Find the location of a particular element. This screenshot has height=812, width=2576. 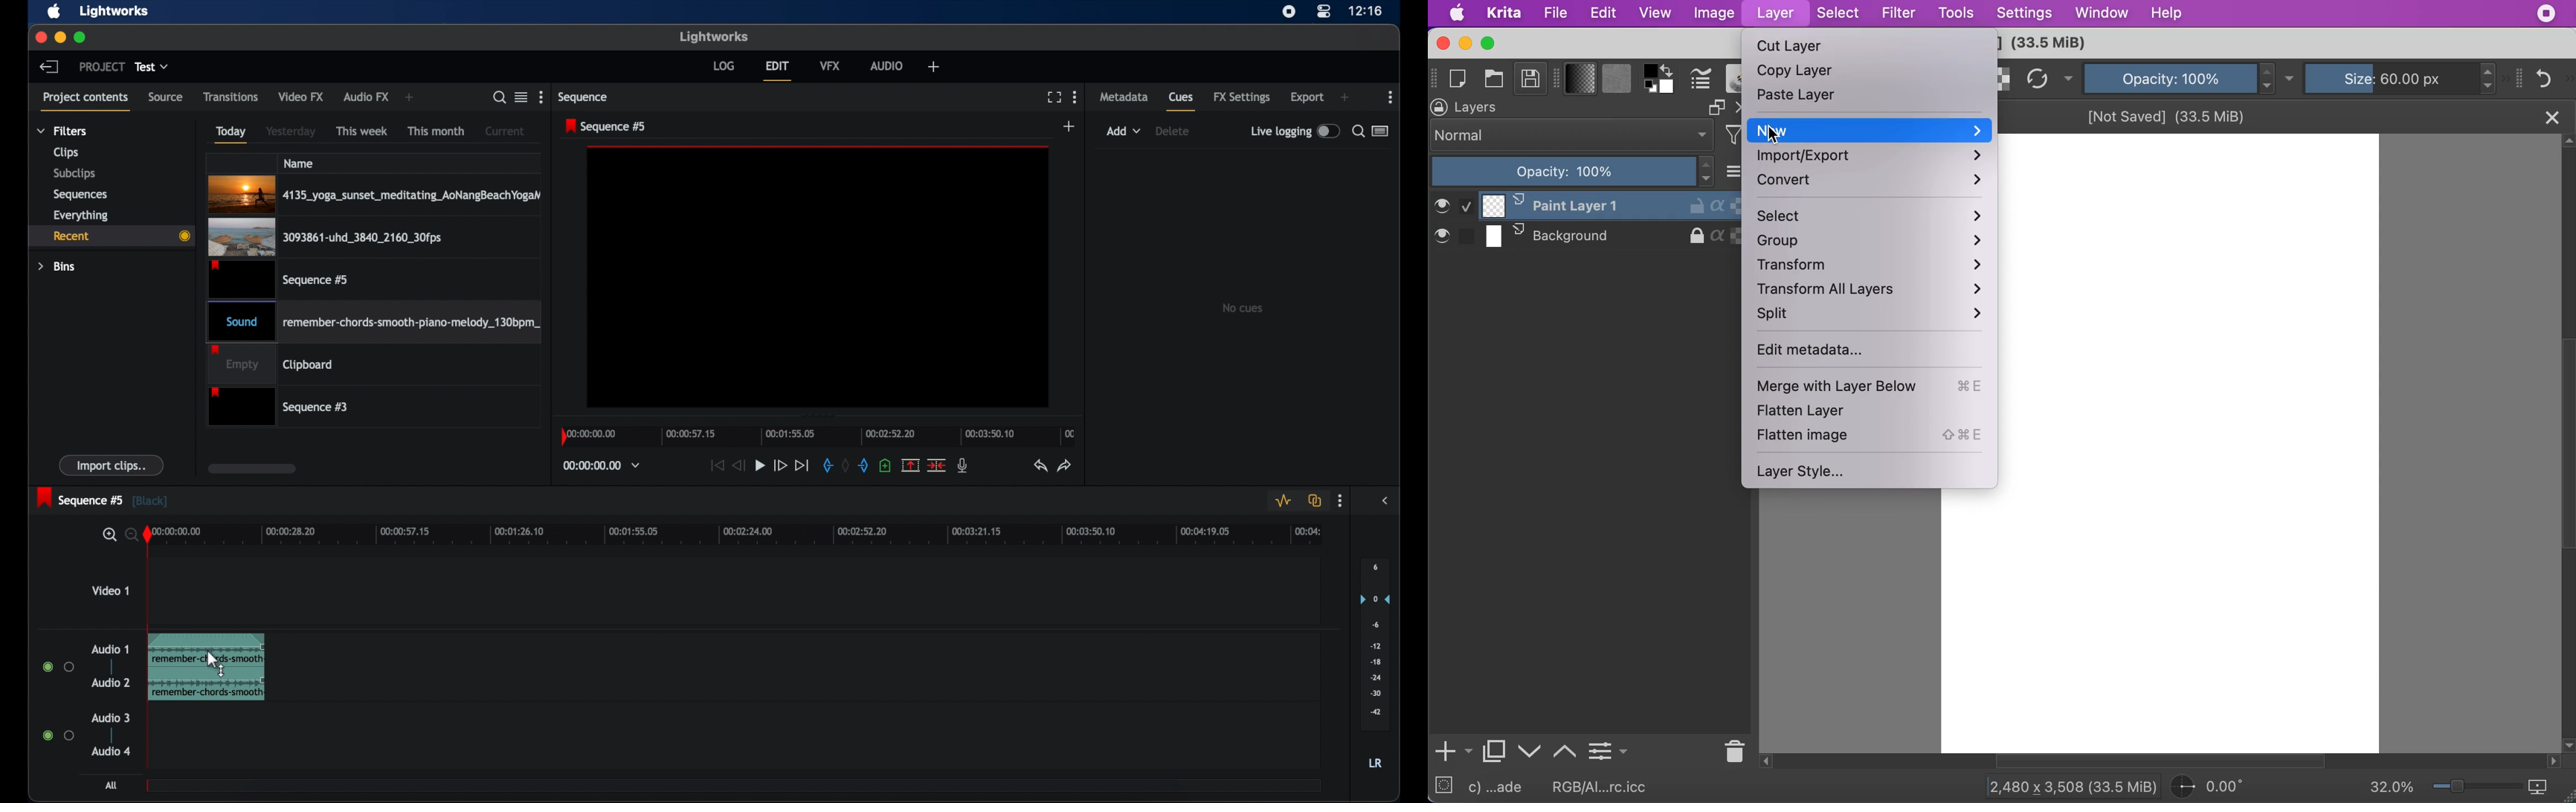

rotation is located at coordinates (2214, 787).